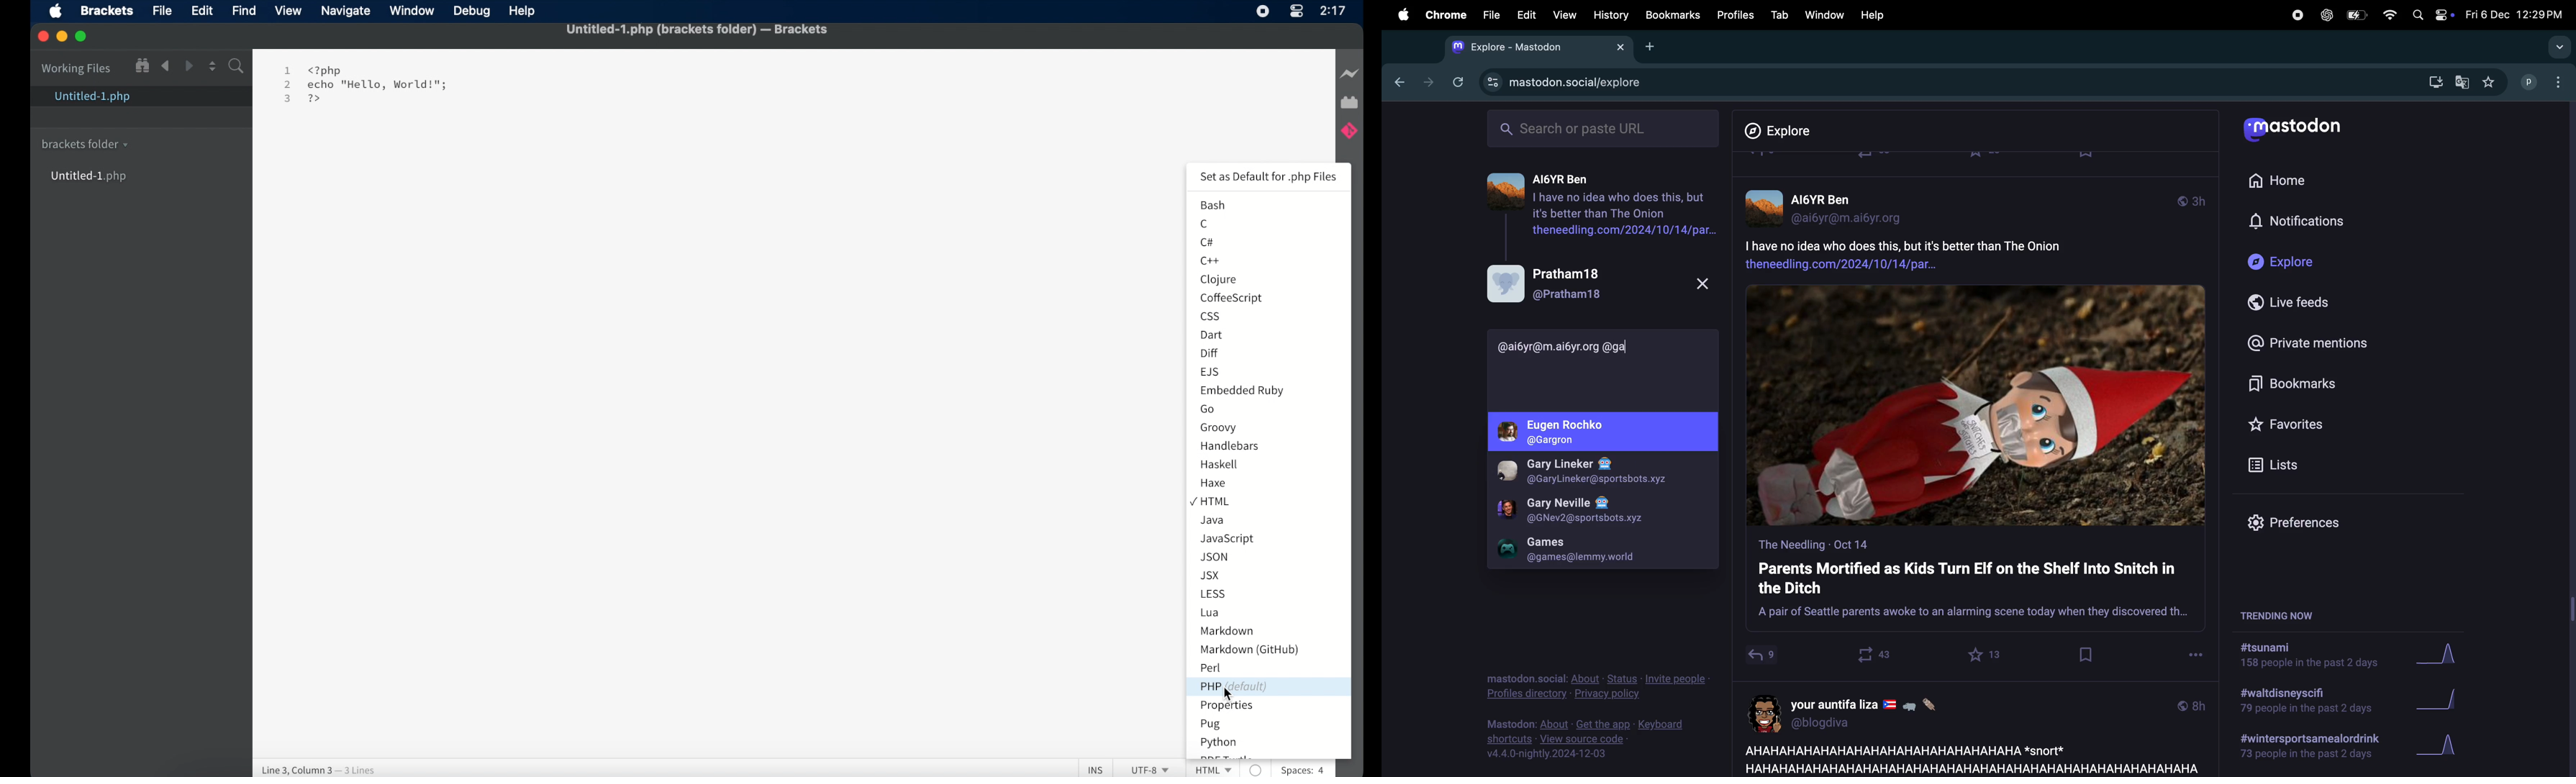 This screenshot has width=2576, height=784. What do you see at coordinates (42, 36) in the screenshot?
I see `close` at bounding box center [42, 36].